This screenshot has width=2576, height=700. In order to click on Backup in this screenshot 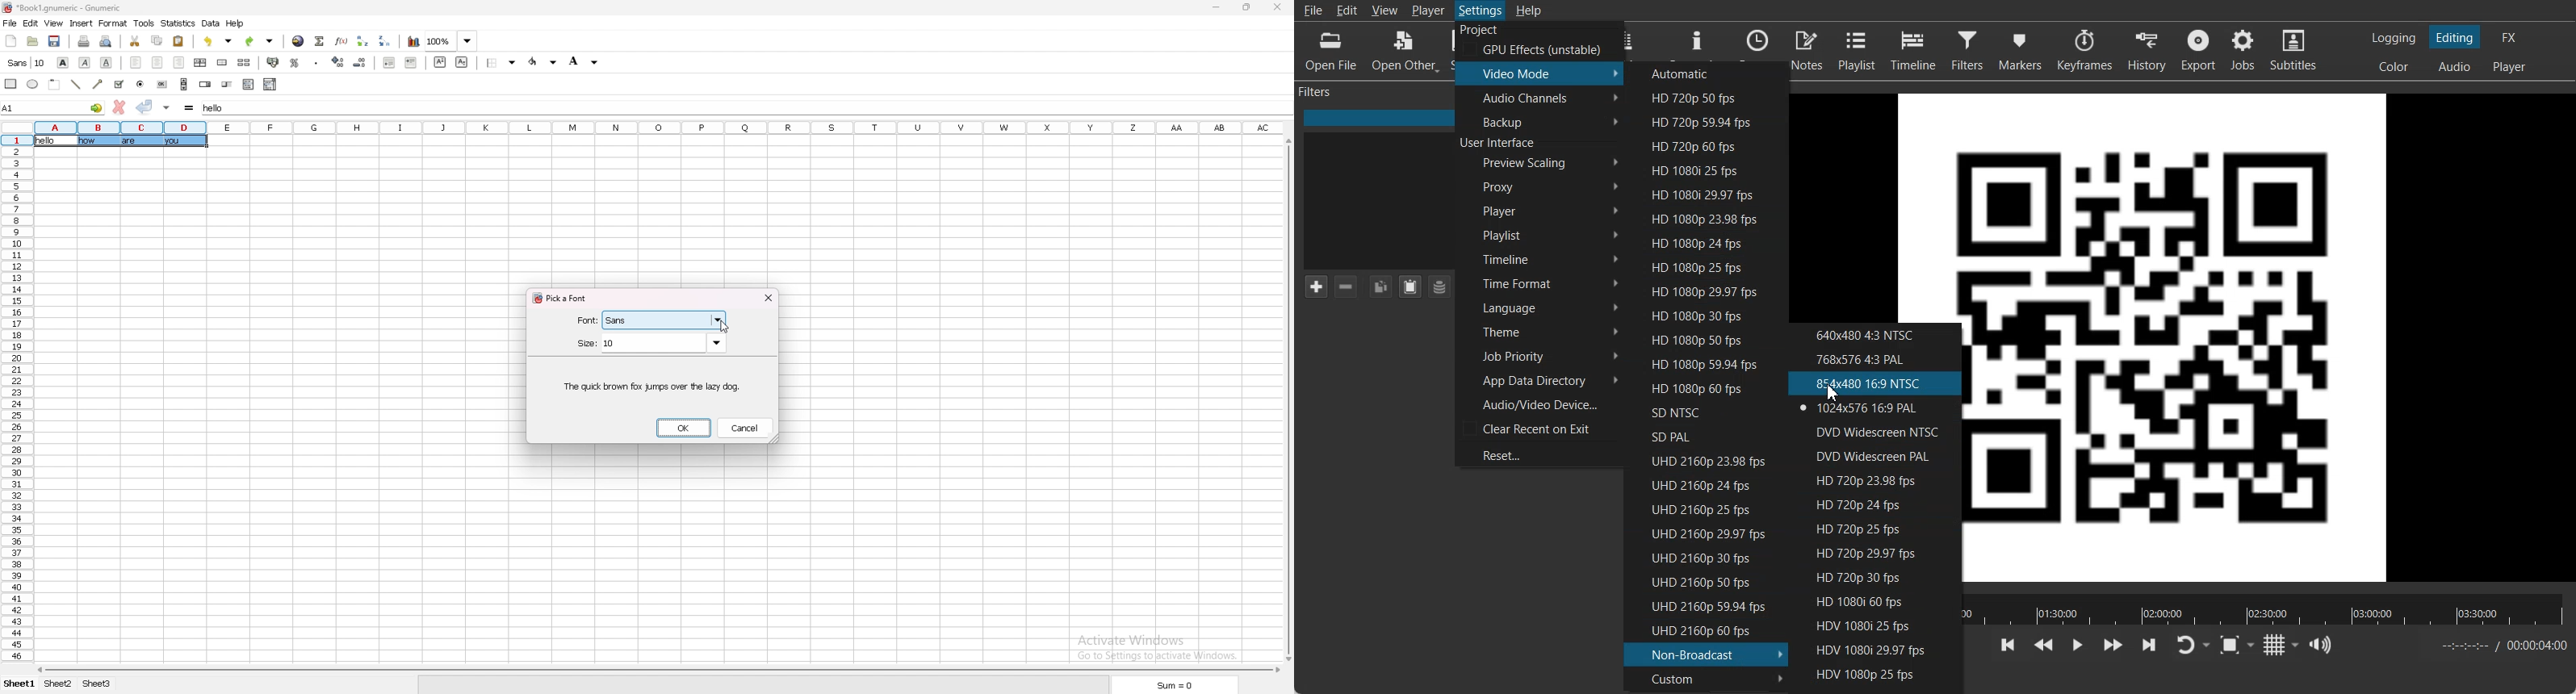, I will do `click(1539, 121)`.